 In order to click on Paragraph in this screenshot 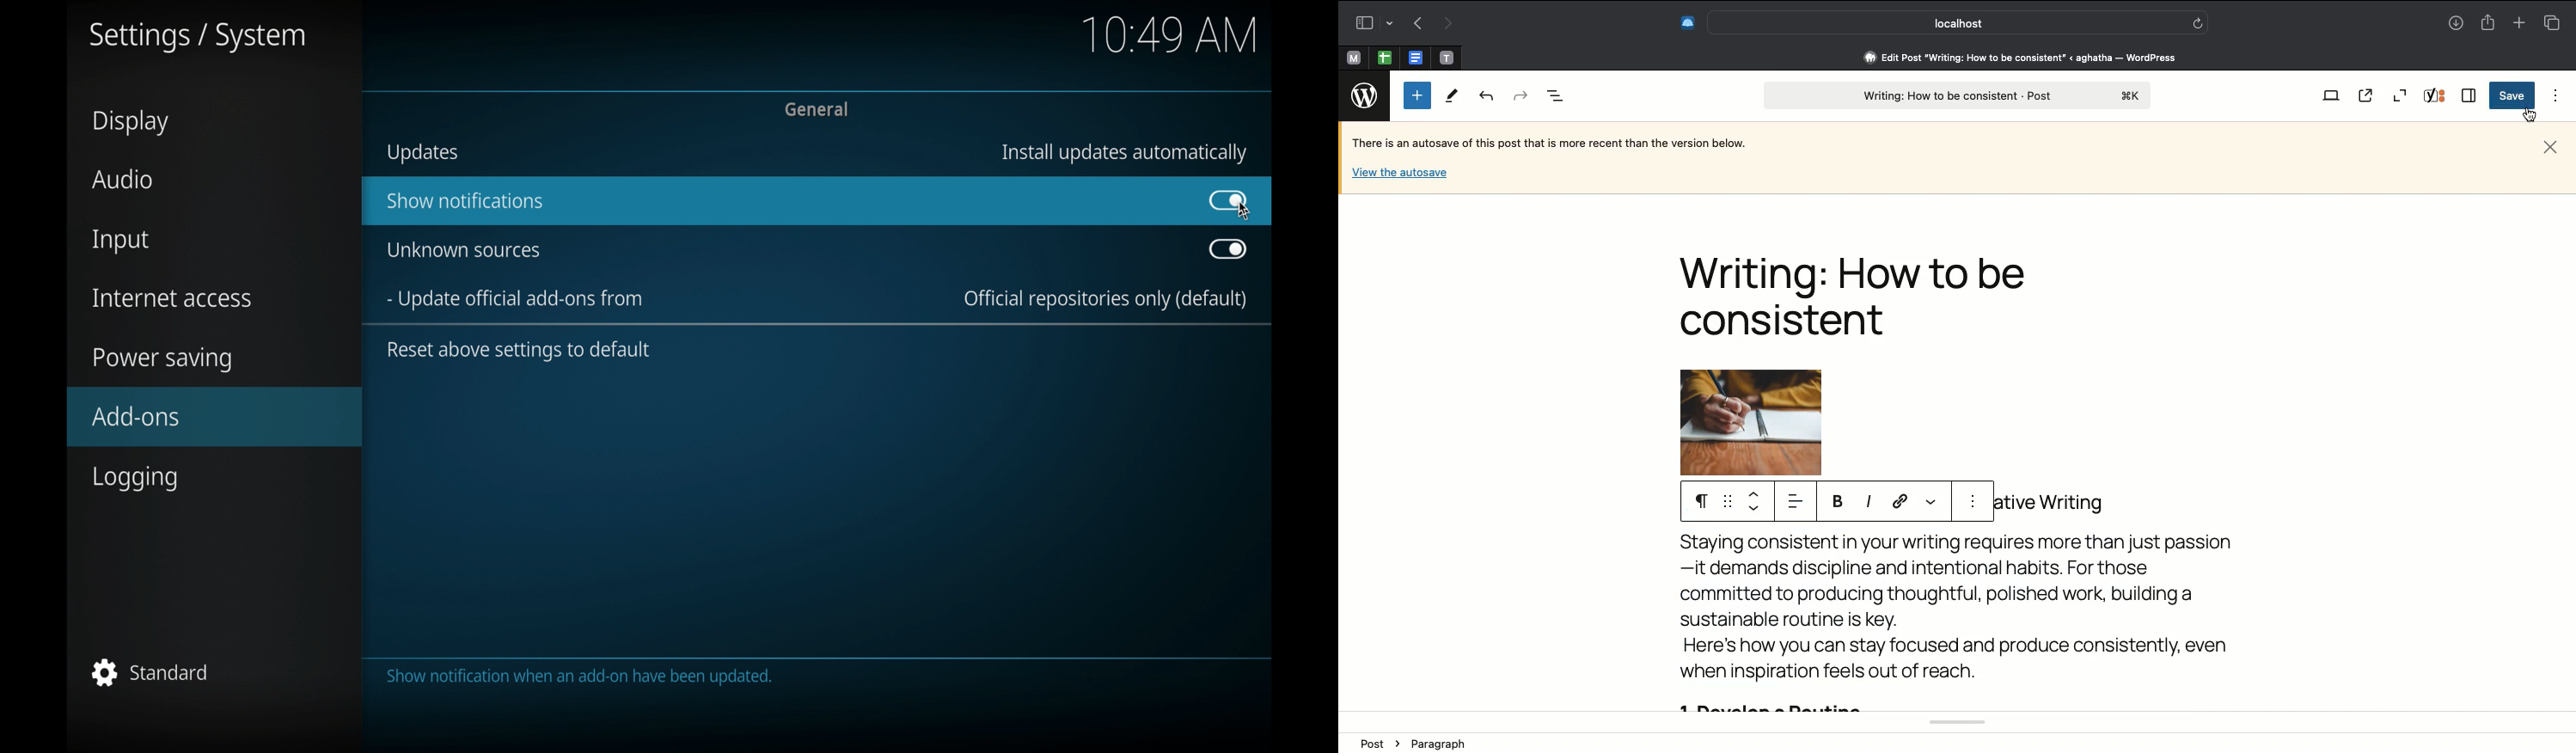, I will do `click(1697, 500)`.